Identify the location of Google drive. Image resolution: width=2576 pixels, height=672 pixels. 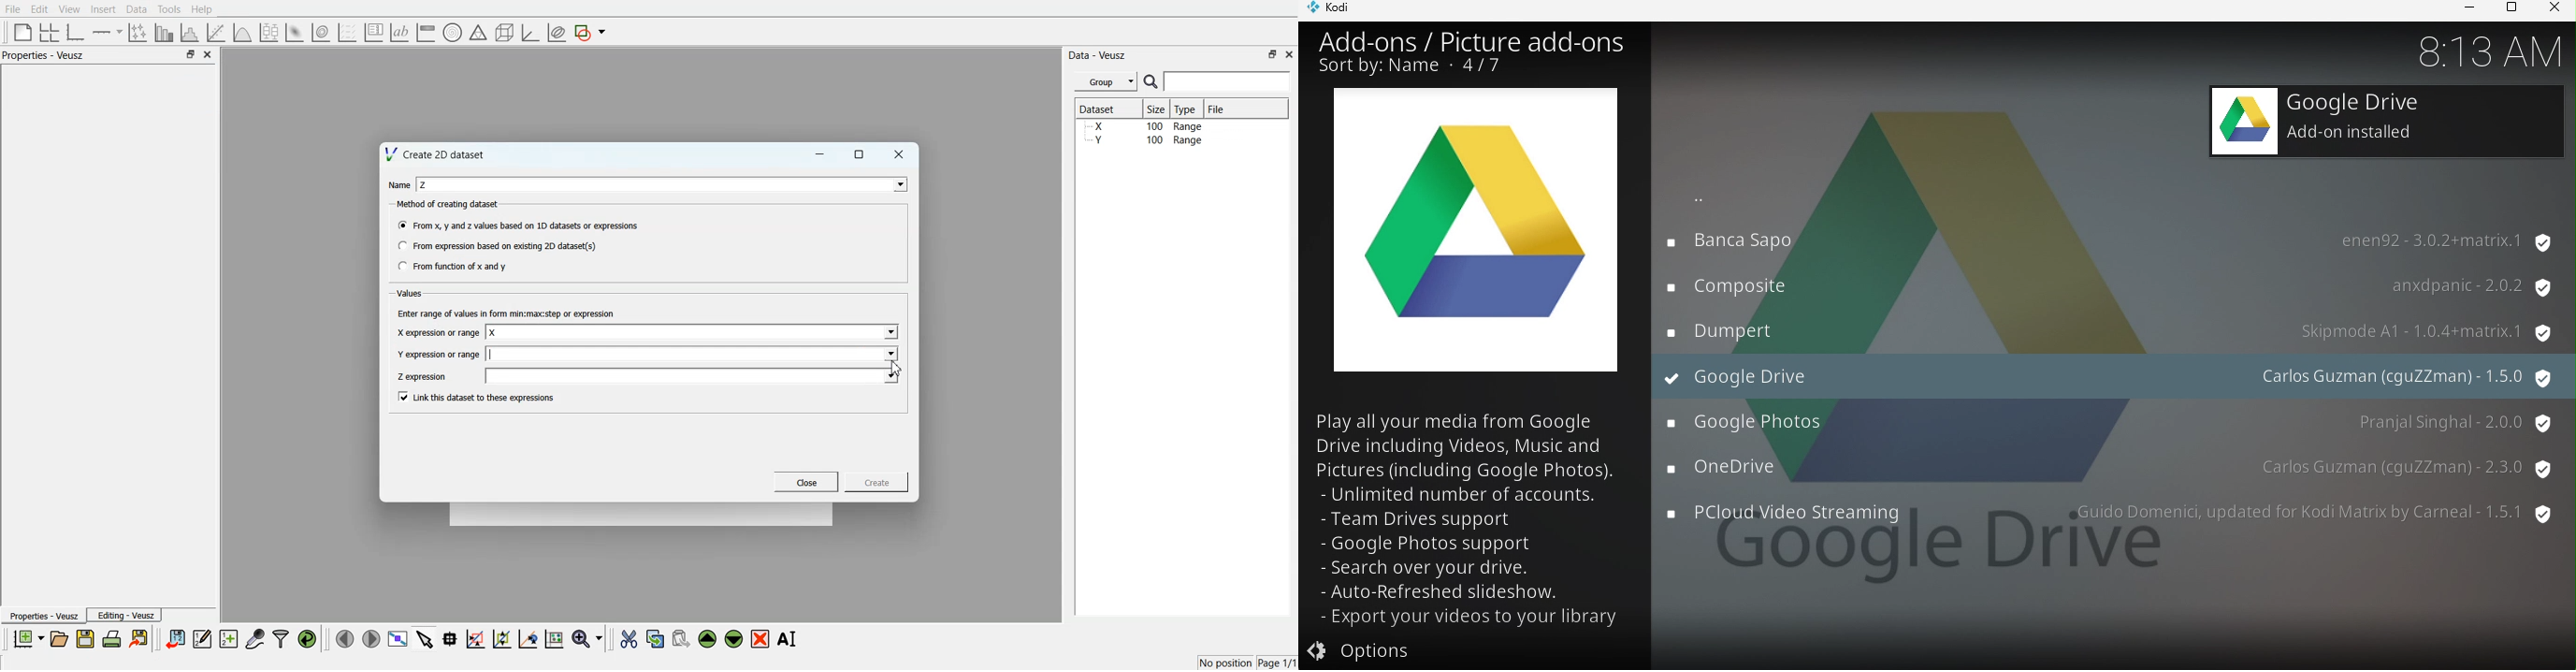
(2116, 374).